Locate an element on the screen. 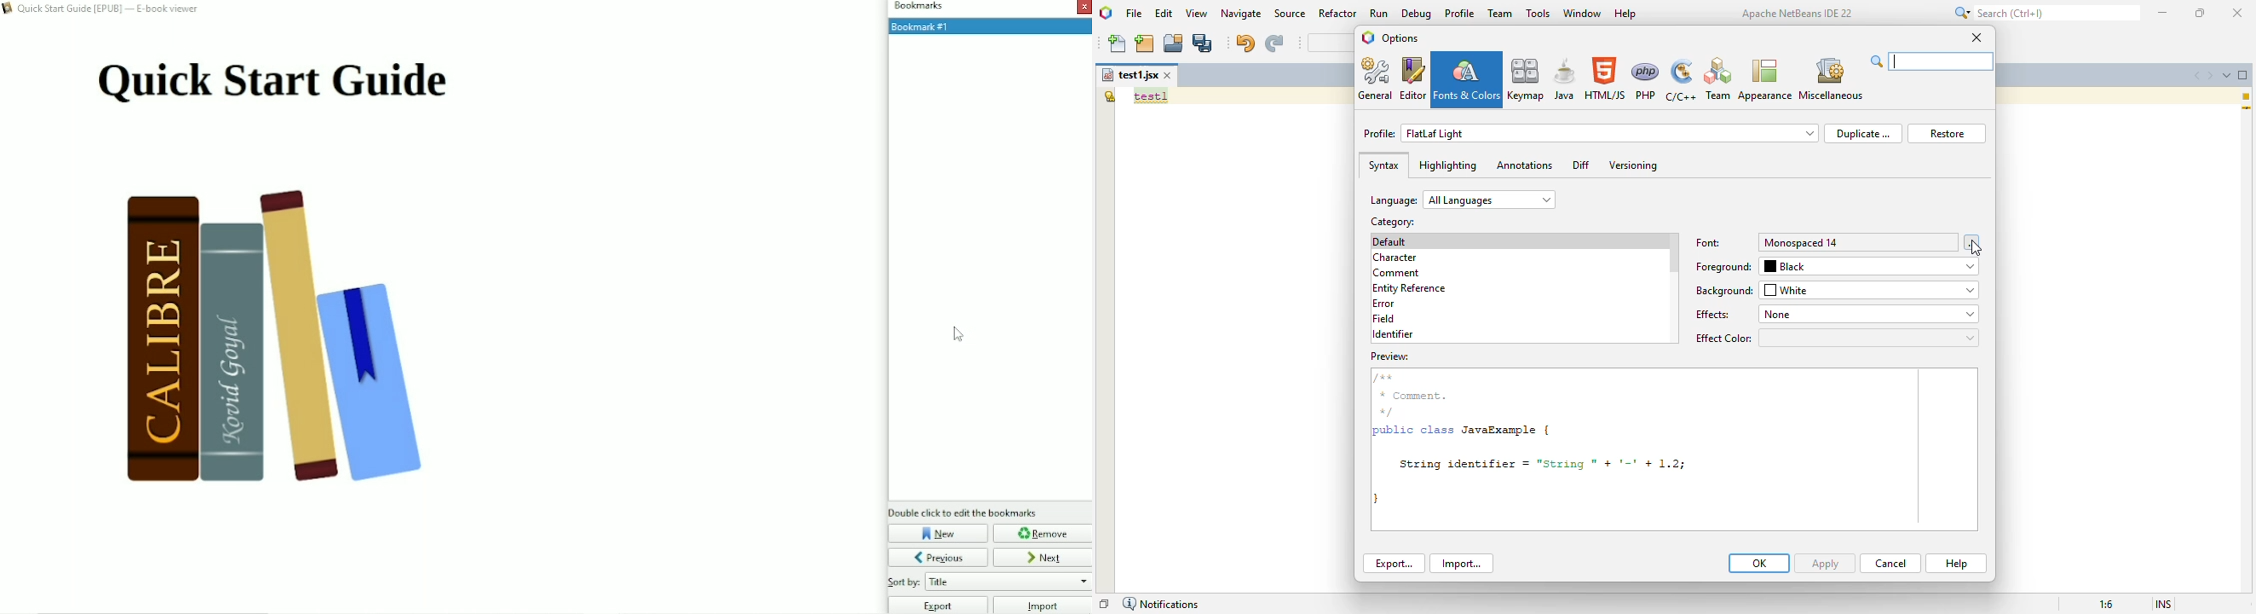 The image size is (2268, 616). import is located at coordinates (1463, 564).